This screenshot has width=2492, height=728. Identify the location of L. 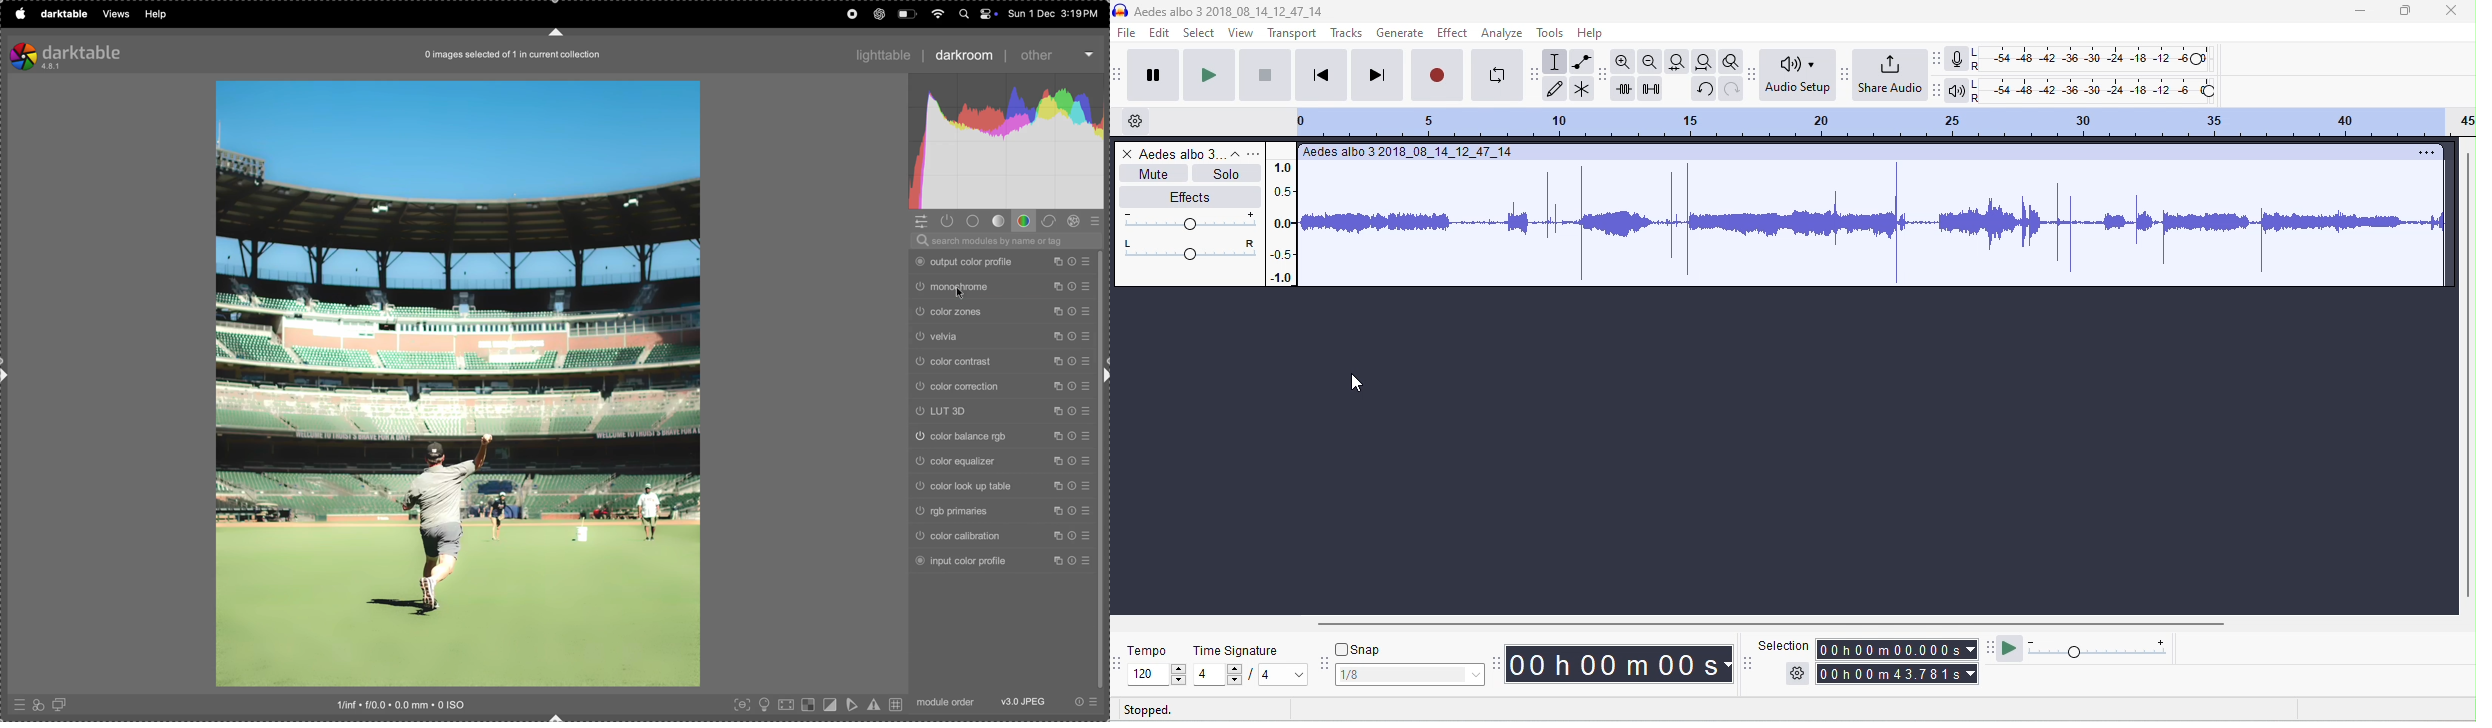
(1976, 52).